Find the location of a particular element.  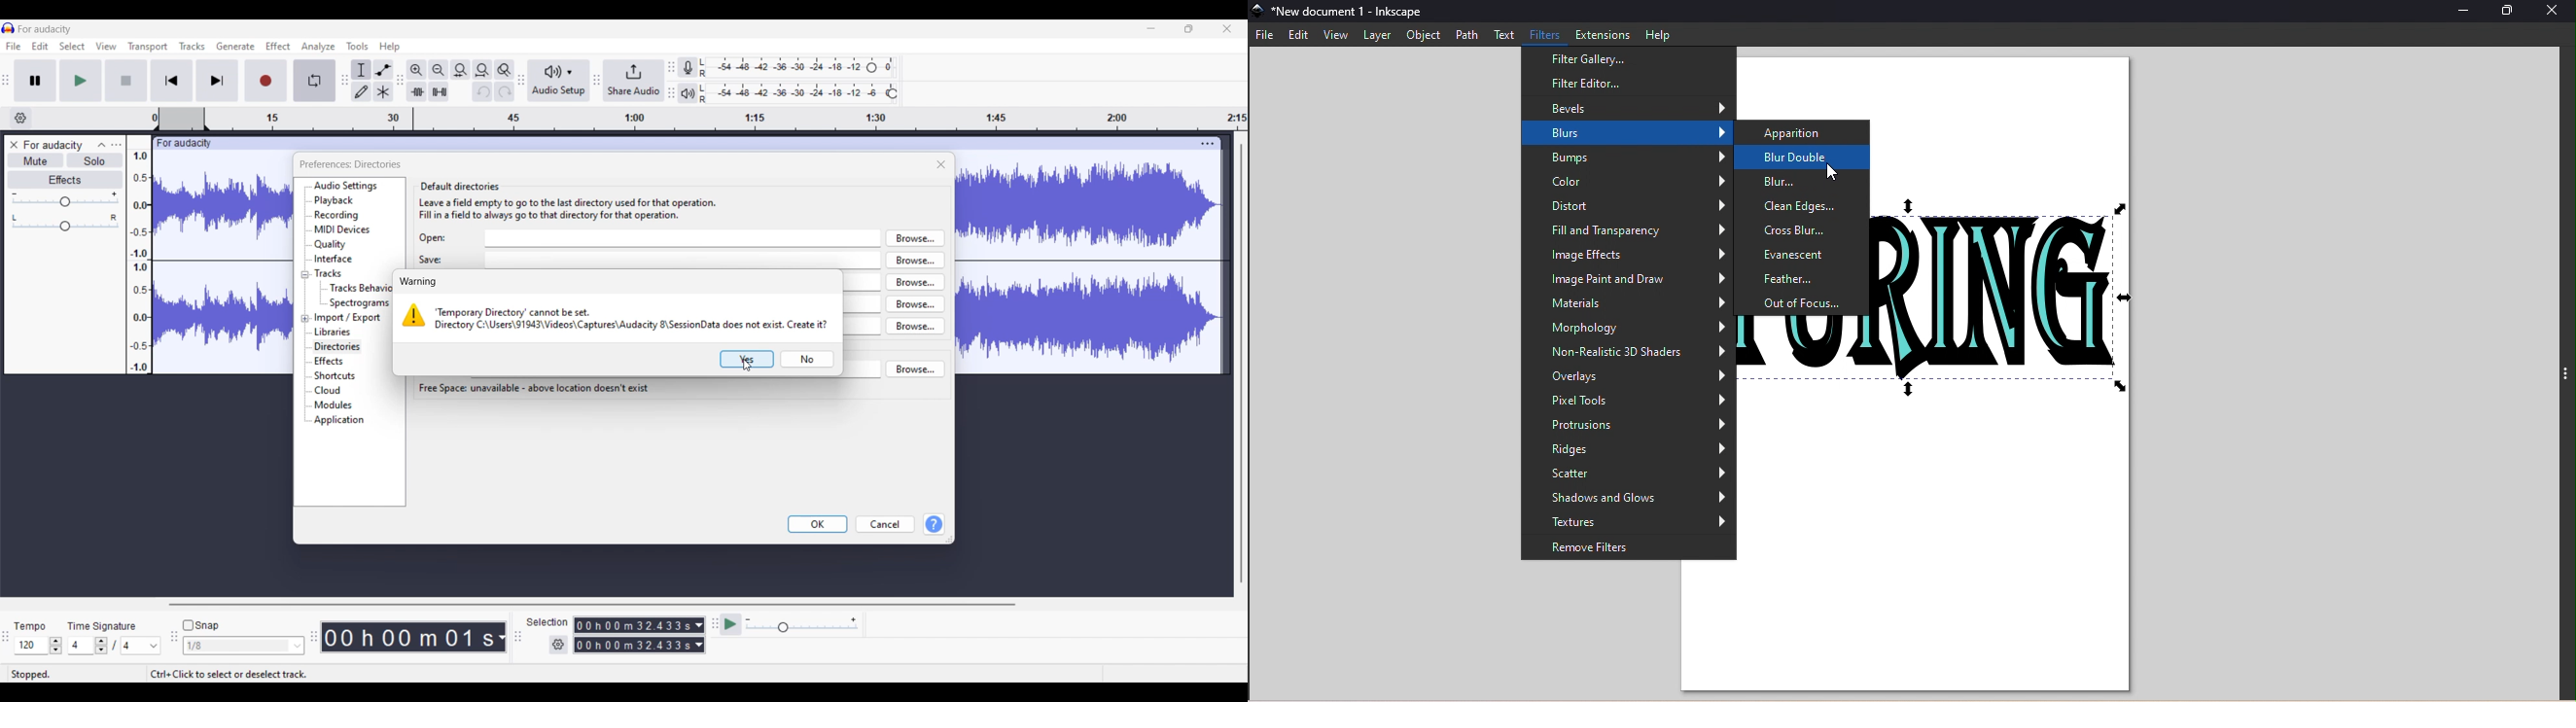

Remove filters is located at coordinates (1630, 550).